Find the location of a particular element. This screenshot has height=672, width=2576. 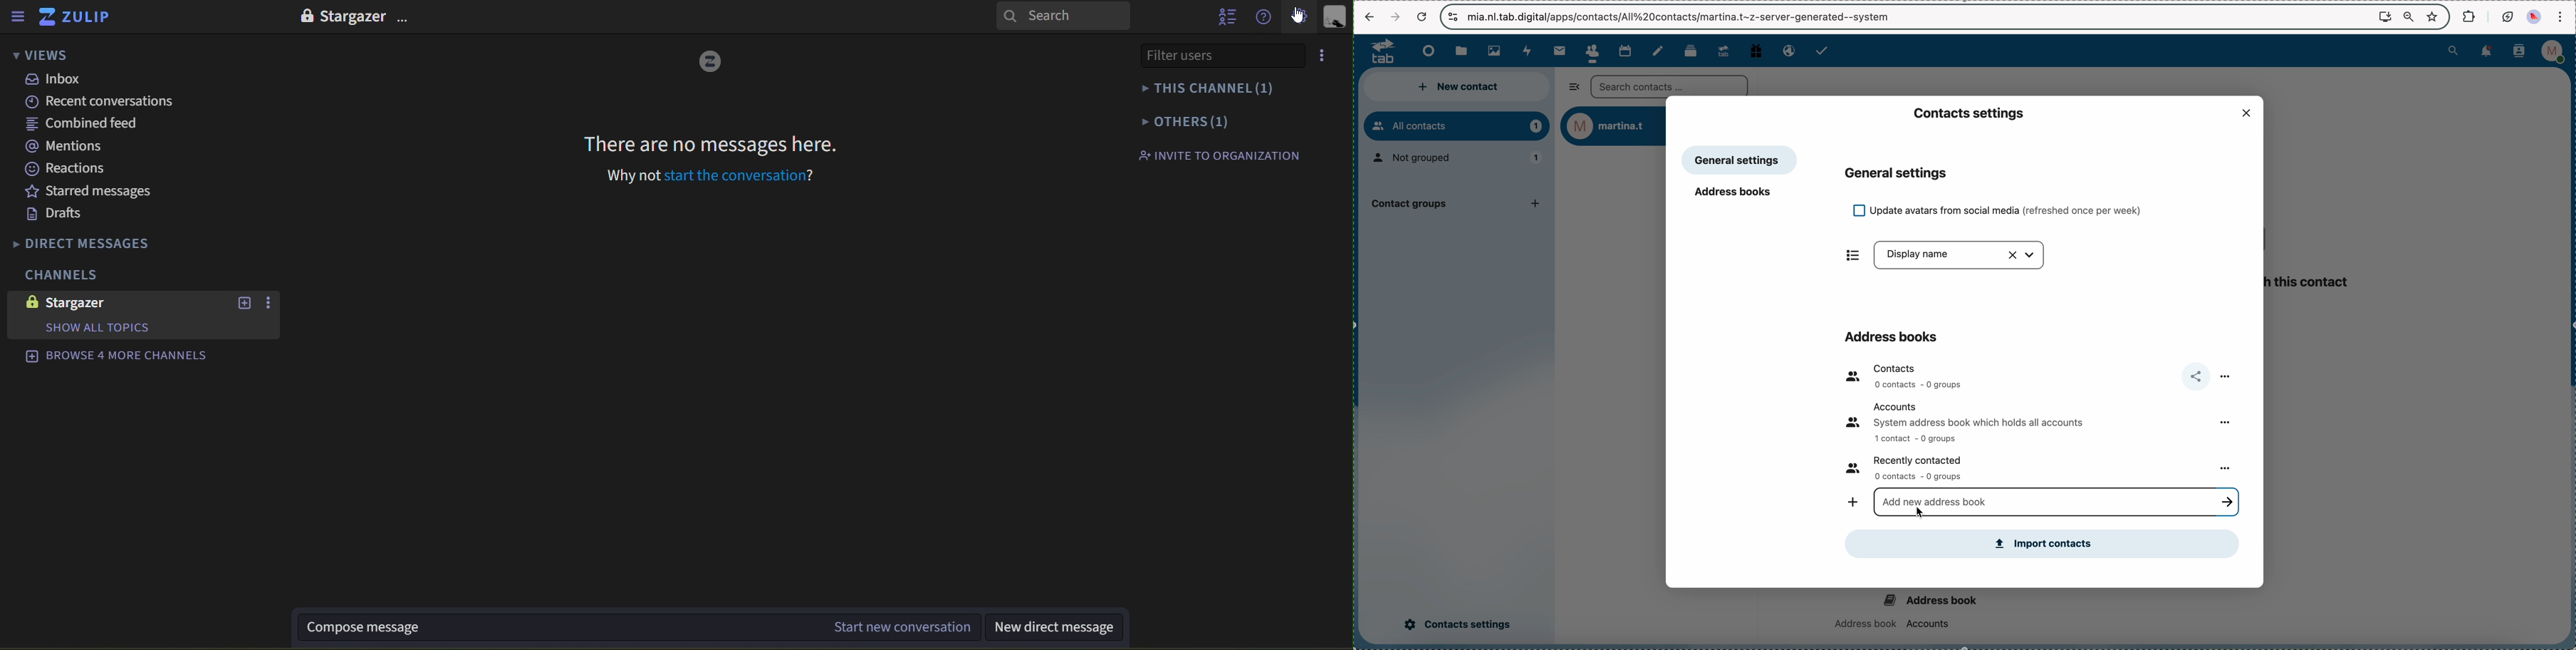

all contacts is located at coordinates (1456, 126).